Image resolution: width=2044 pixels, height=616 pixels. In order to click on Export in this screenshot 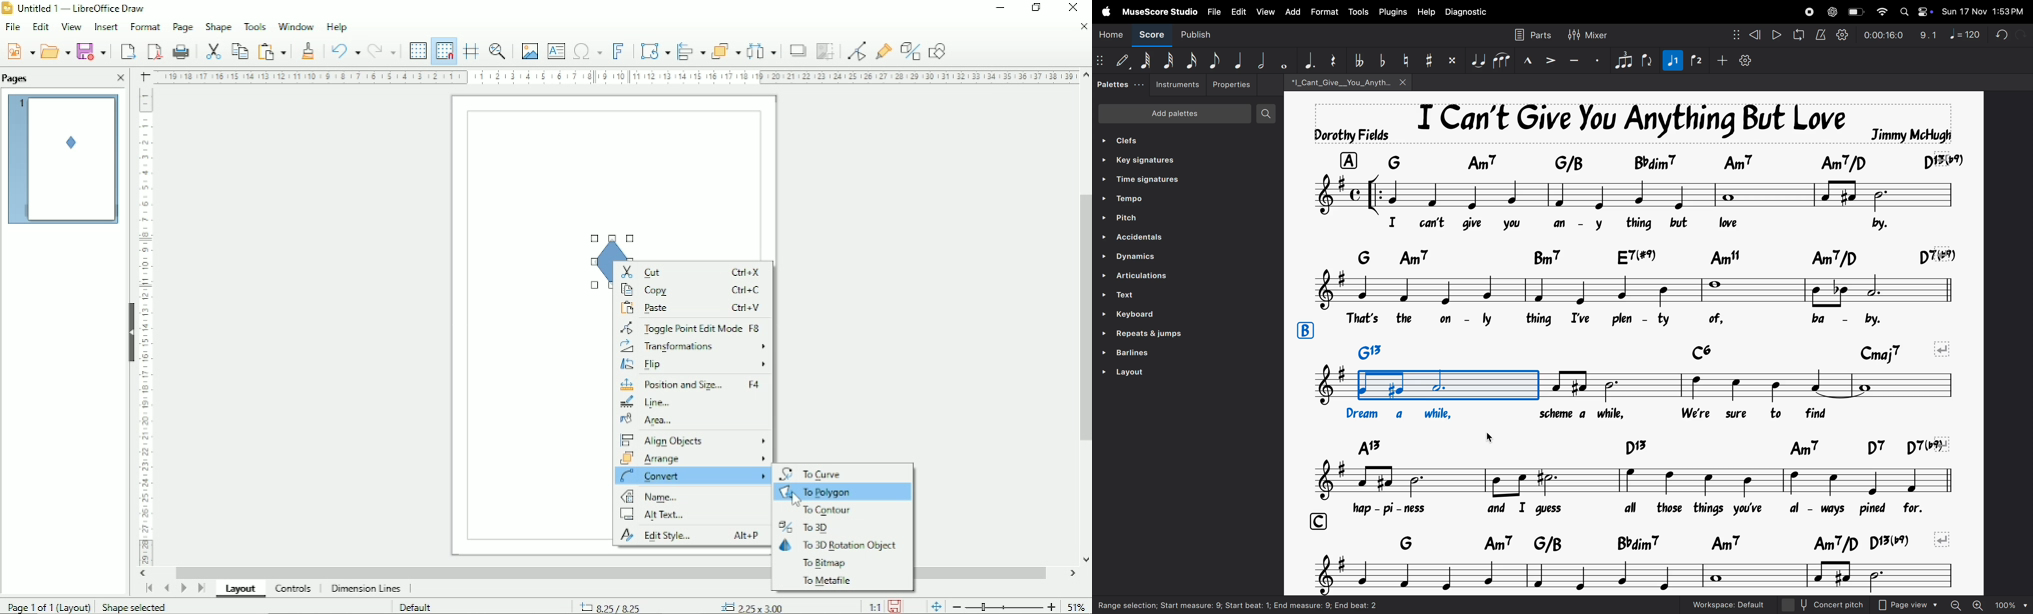, I will do `click(126, 50)`.